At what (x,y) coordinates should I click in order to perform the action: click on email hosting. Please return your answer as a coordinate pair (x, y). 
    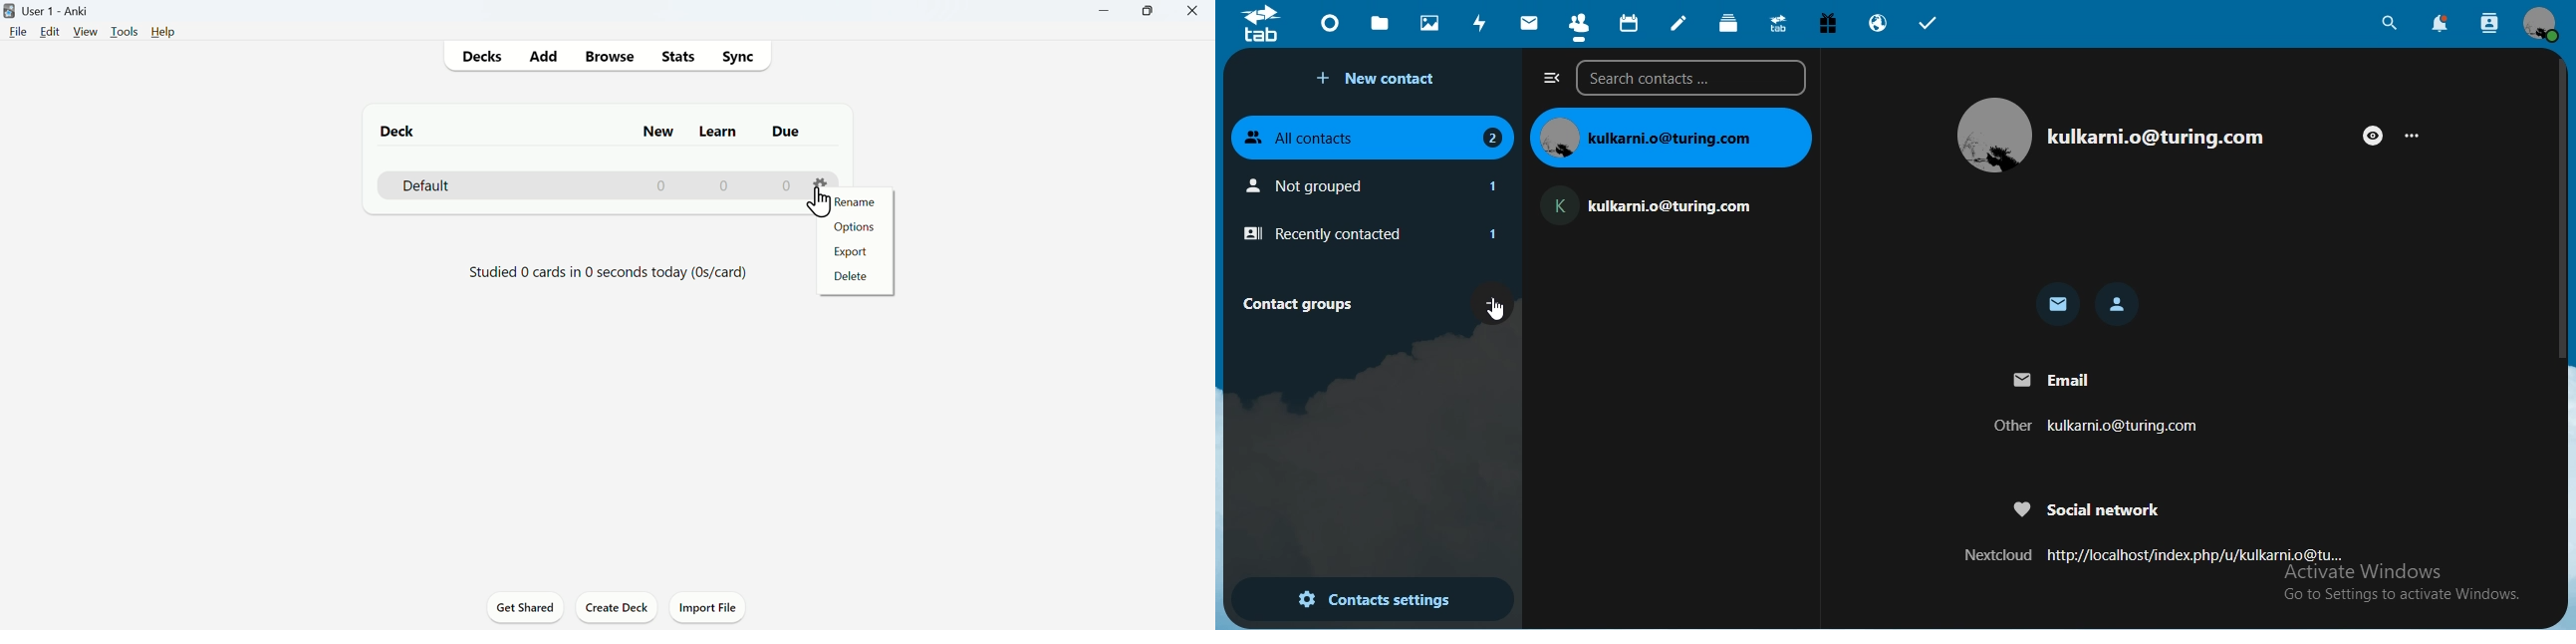
    Looking at the image, I should click on (1879, 23).